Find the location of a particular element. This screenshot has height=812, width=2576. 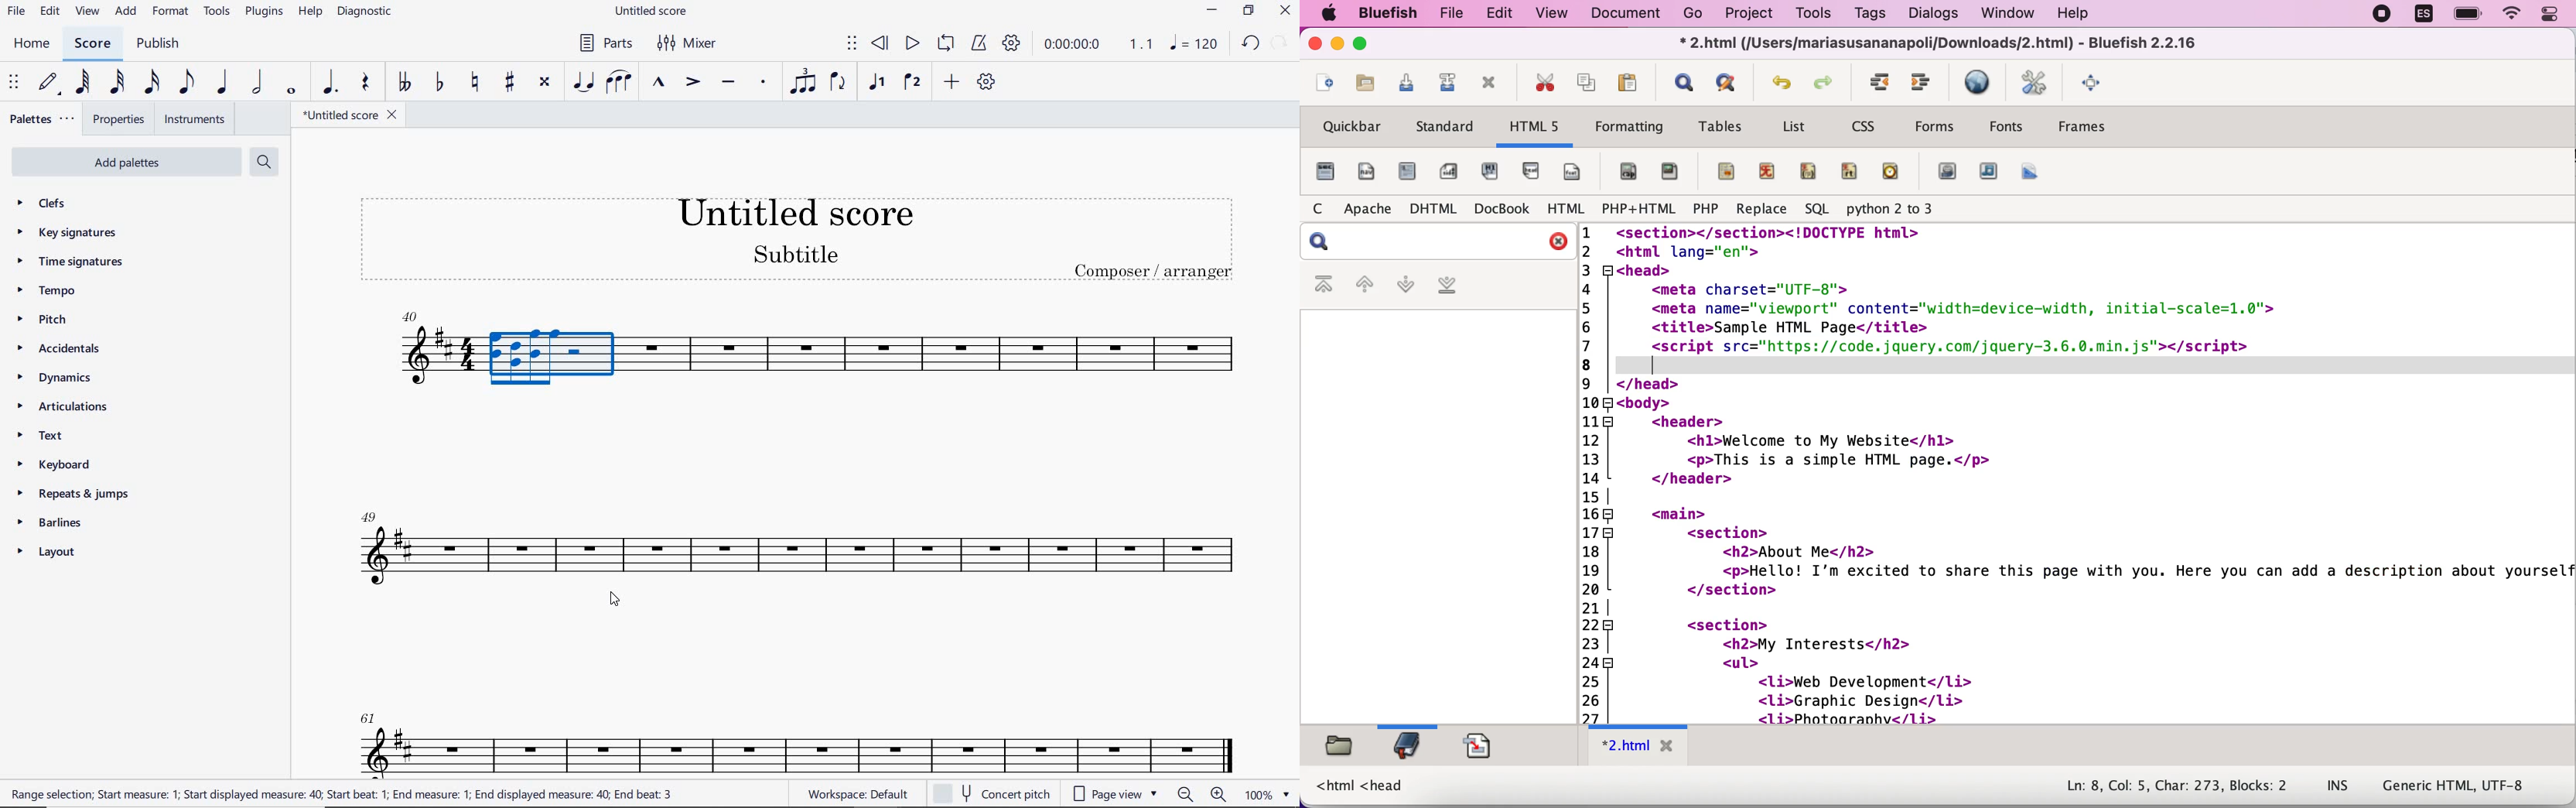

sql is located at coordinates (1817, 210).